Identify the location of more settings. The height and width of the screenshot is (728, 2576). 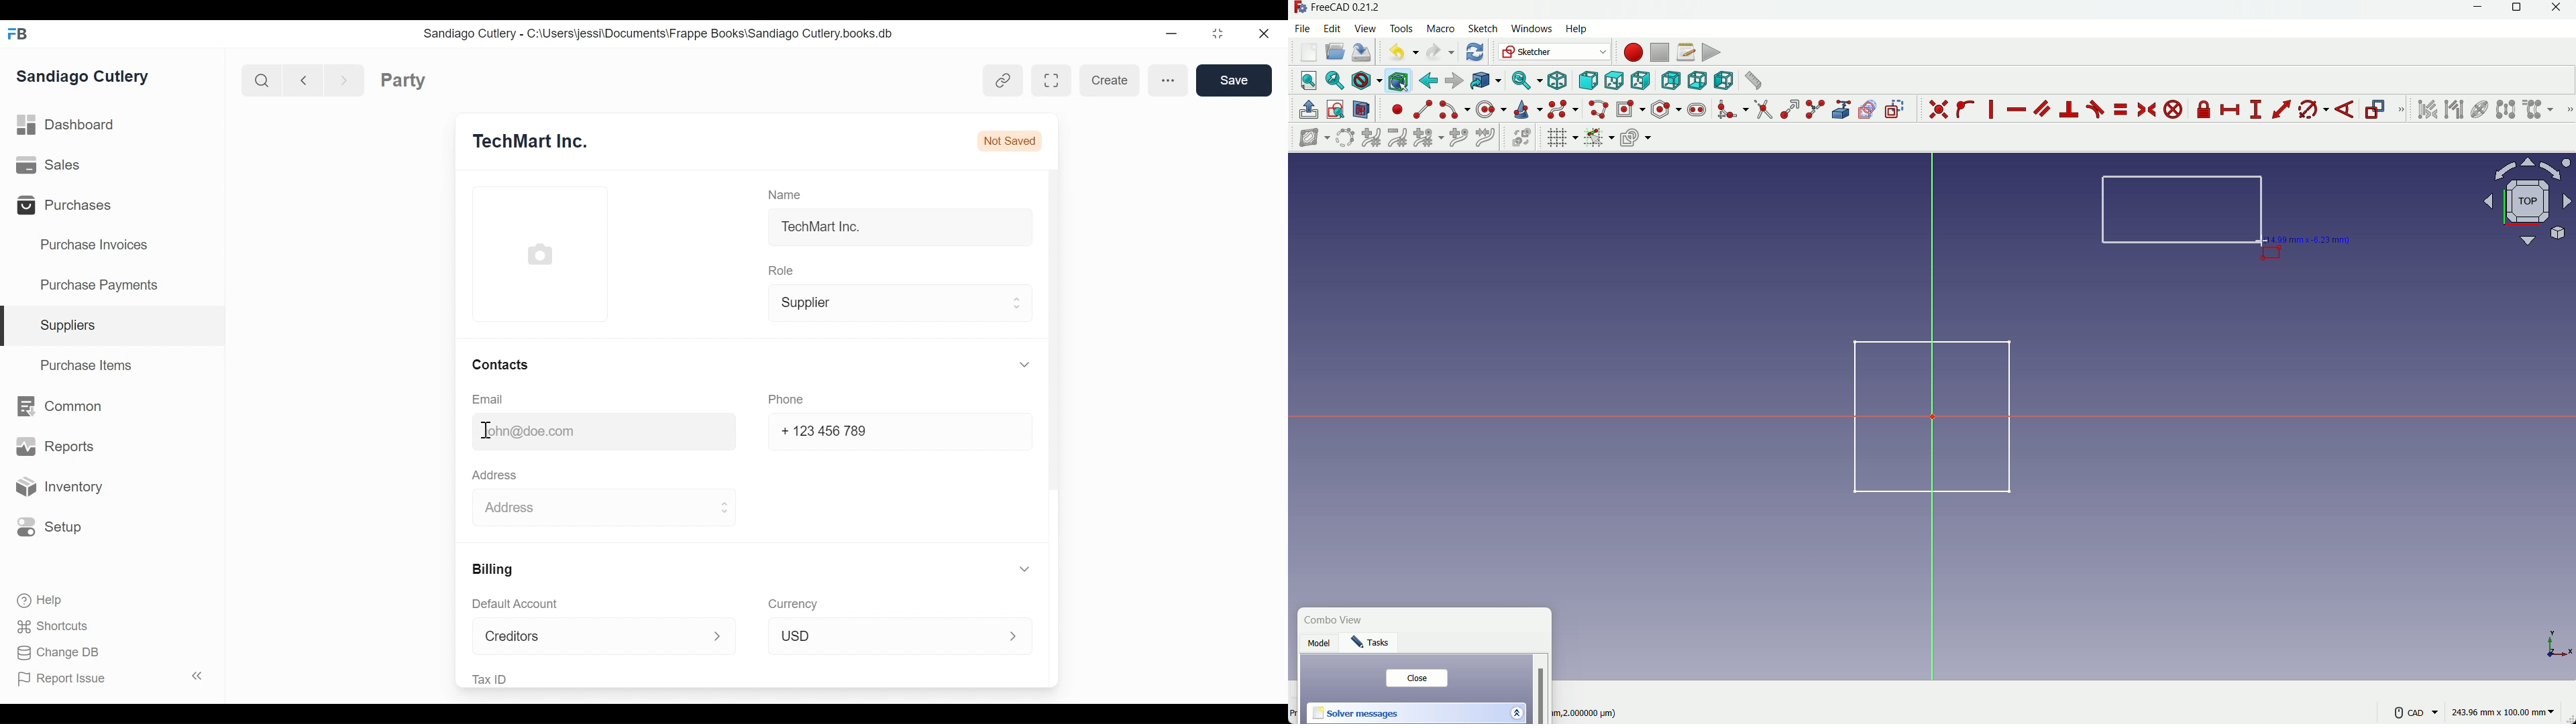
(2416, 713).